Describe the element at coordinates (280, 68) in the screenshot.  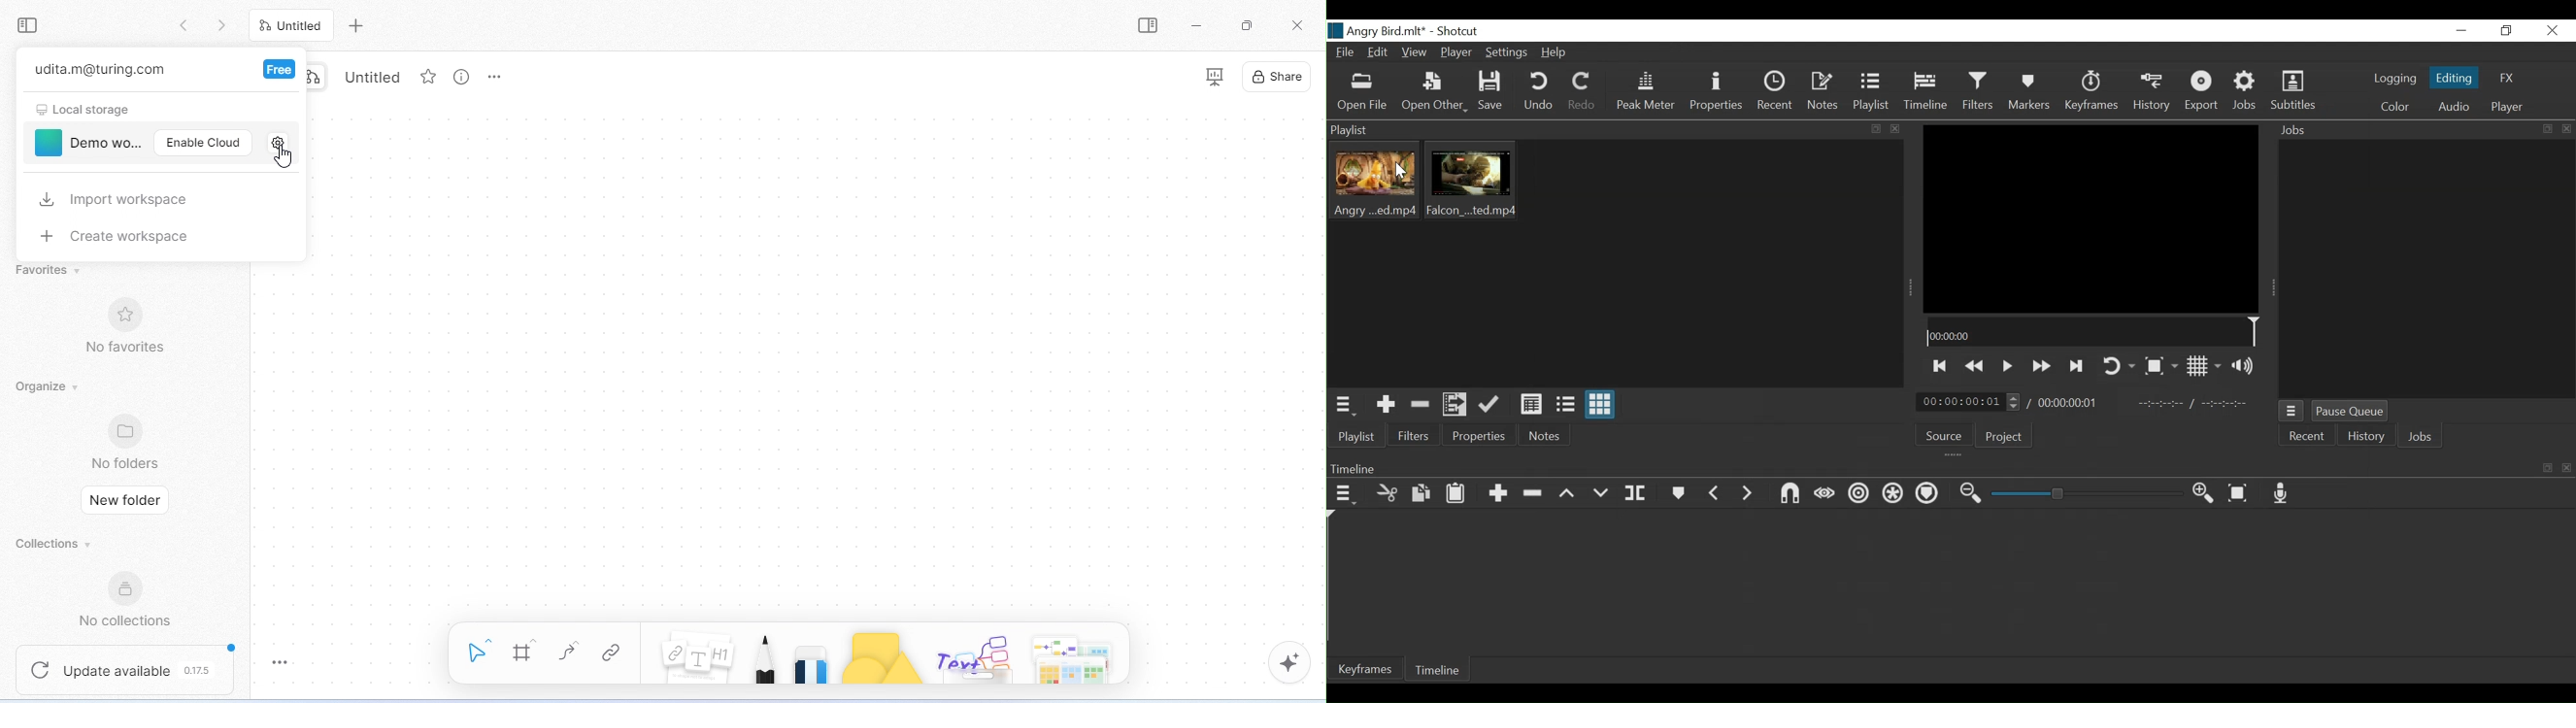
I see `free` at that location.